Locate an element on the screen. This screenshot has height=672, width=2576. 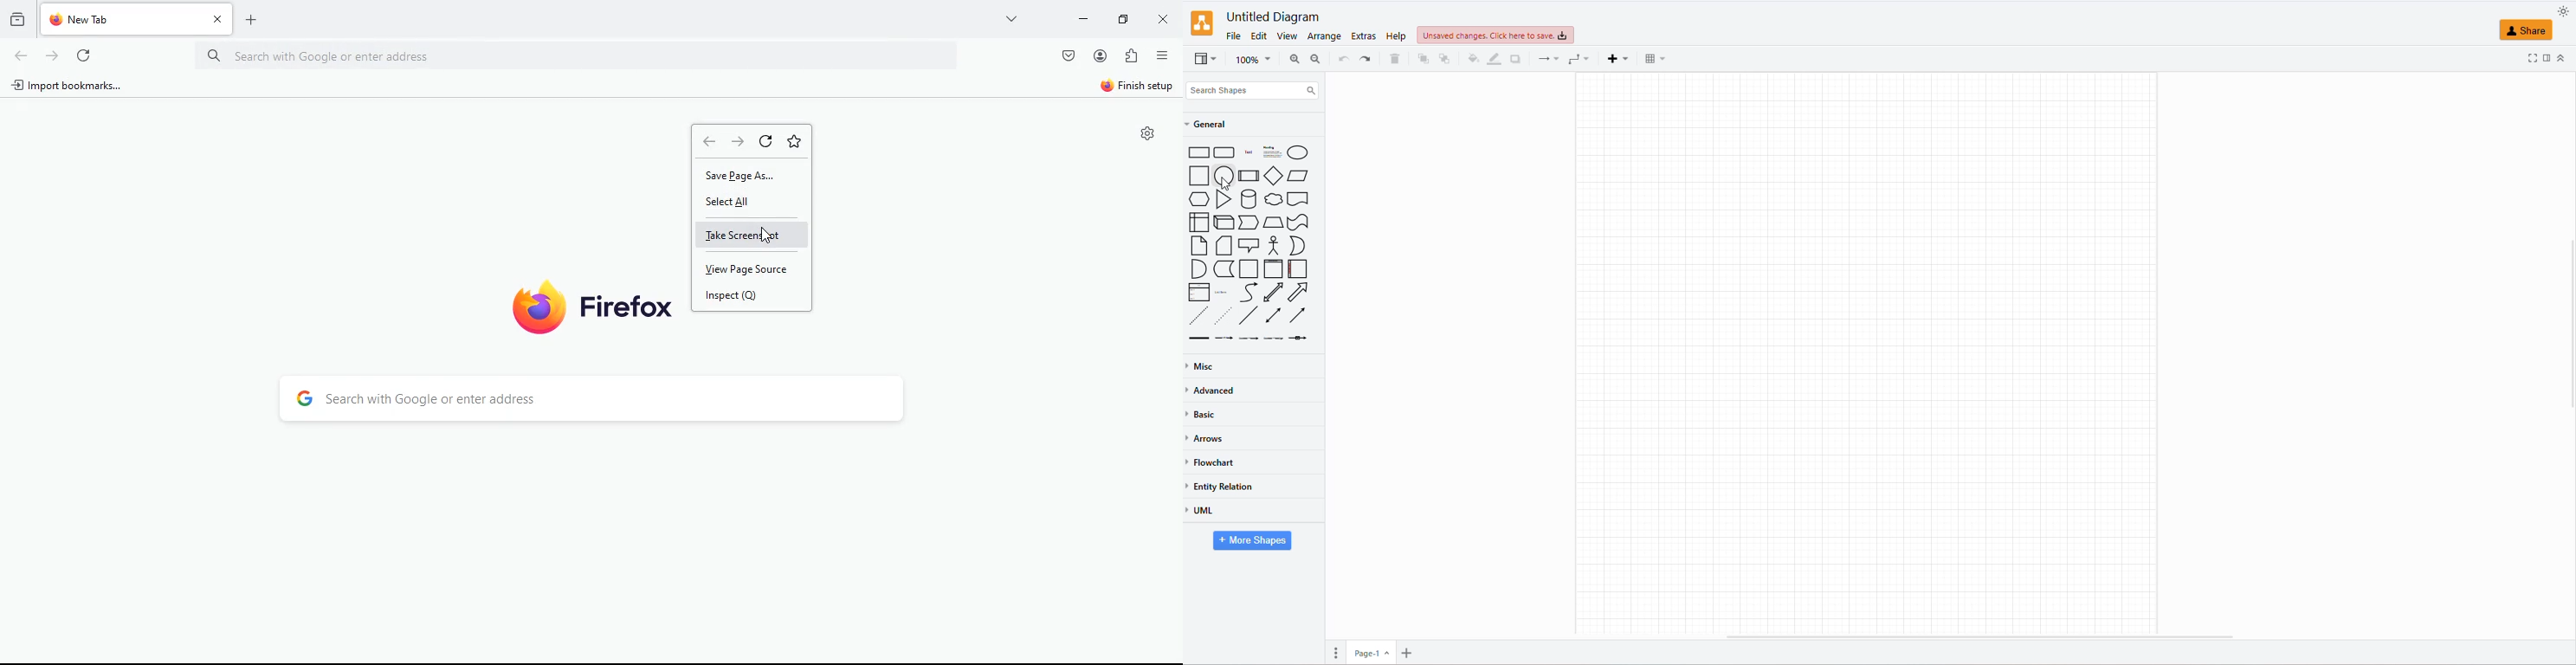
DATA STORAGE is located at coordinates (1224, 268).